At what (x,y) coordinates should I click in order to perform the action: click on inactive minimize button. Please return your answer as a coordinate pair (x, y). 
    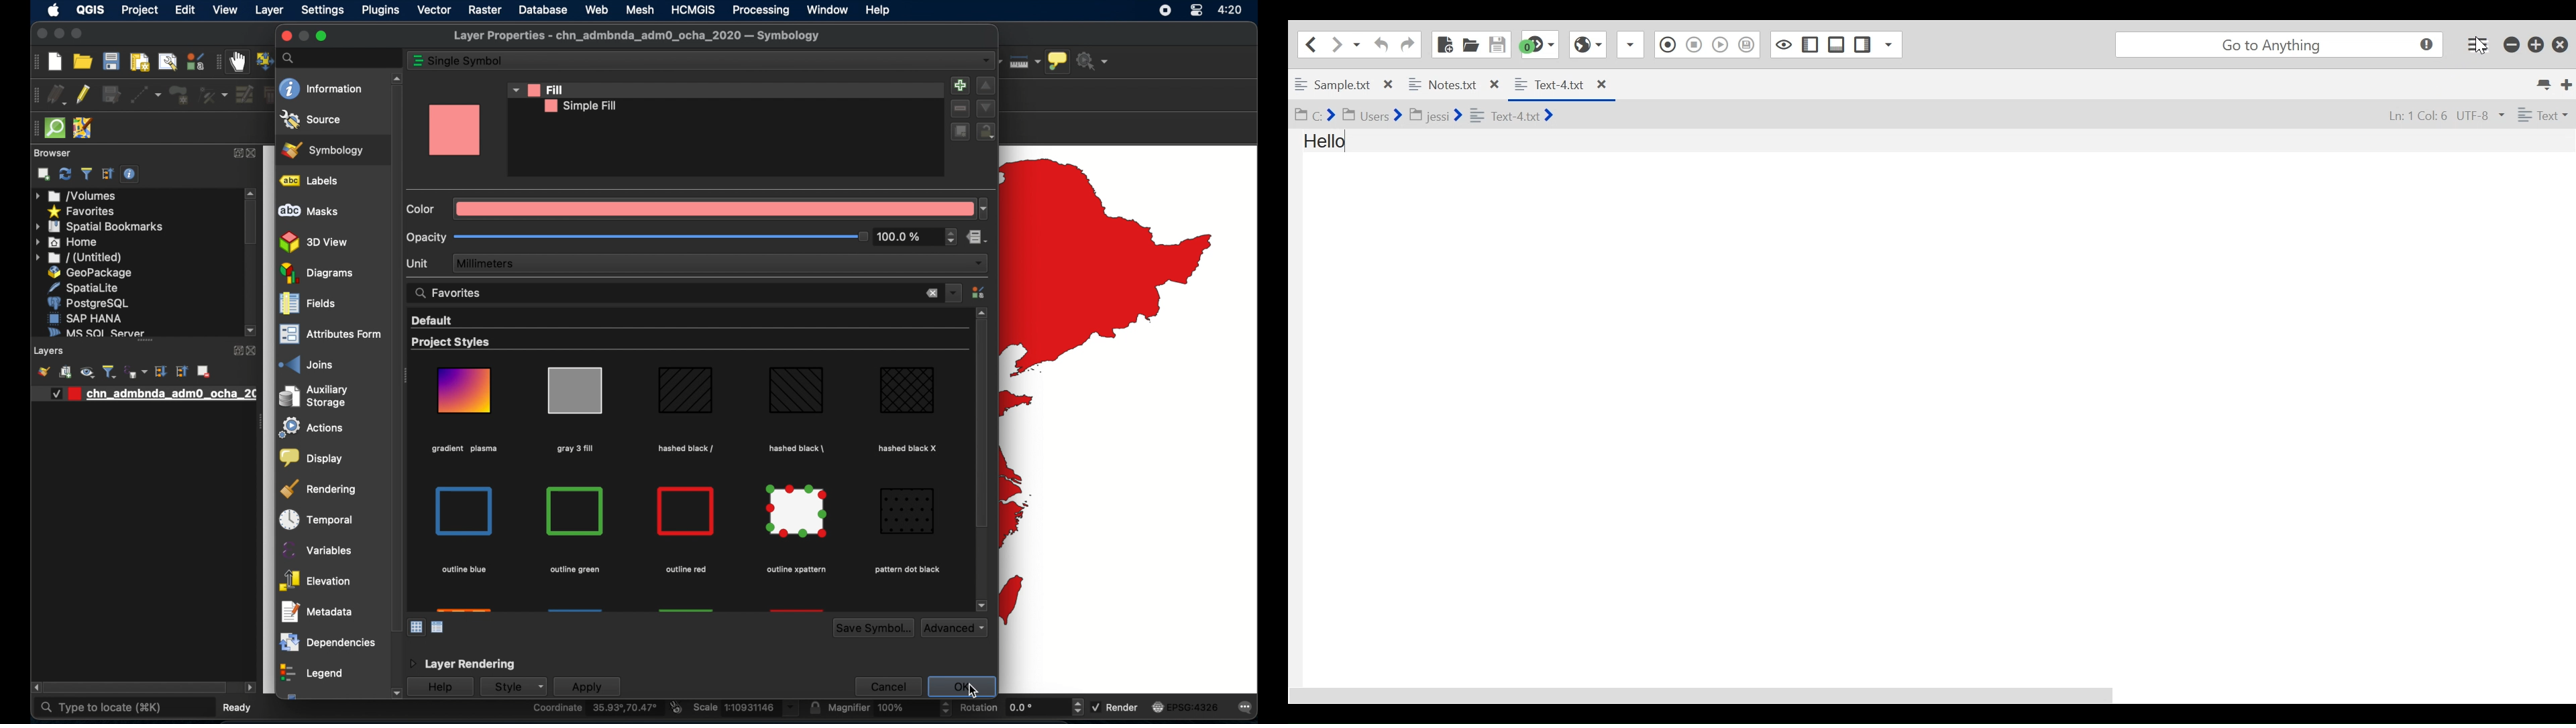
    Looking at the image, I should click on (303, 36).